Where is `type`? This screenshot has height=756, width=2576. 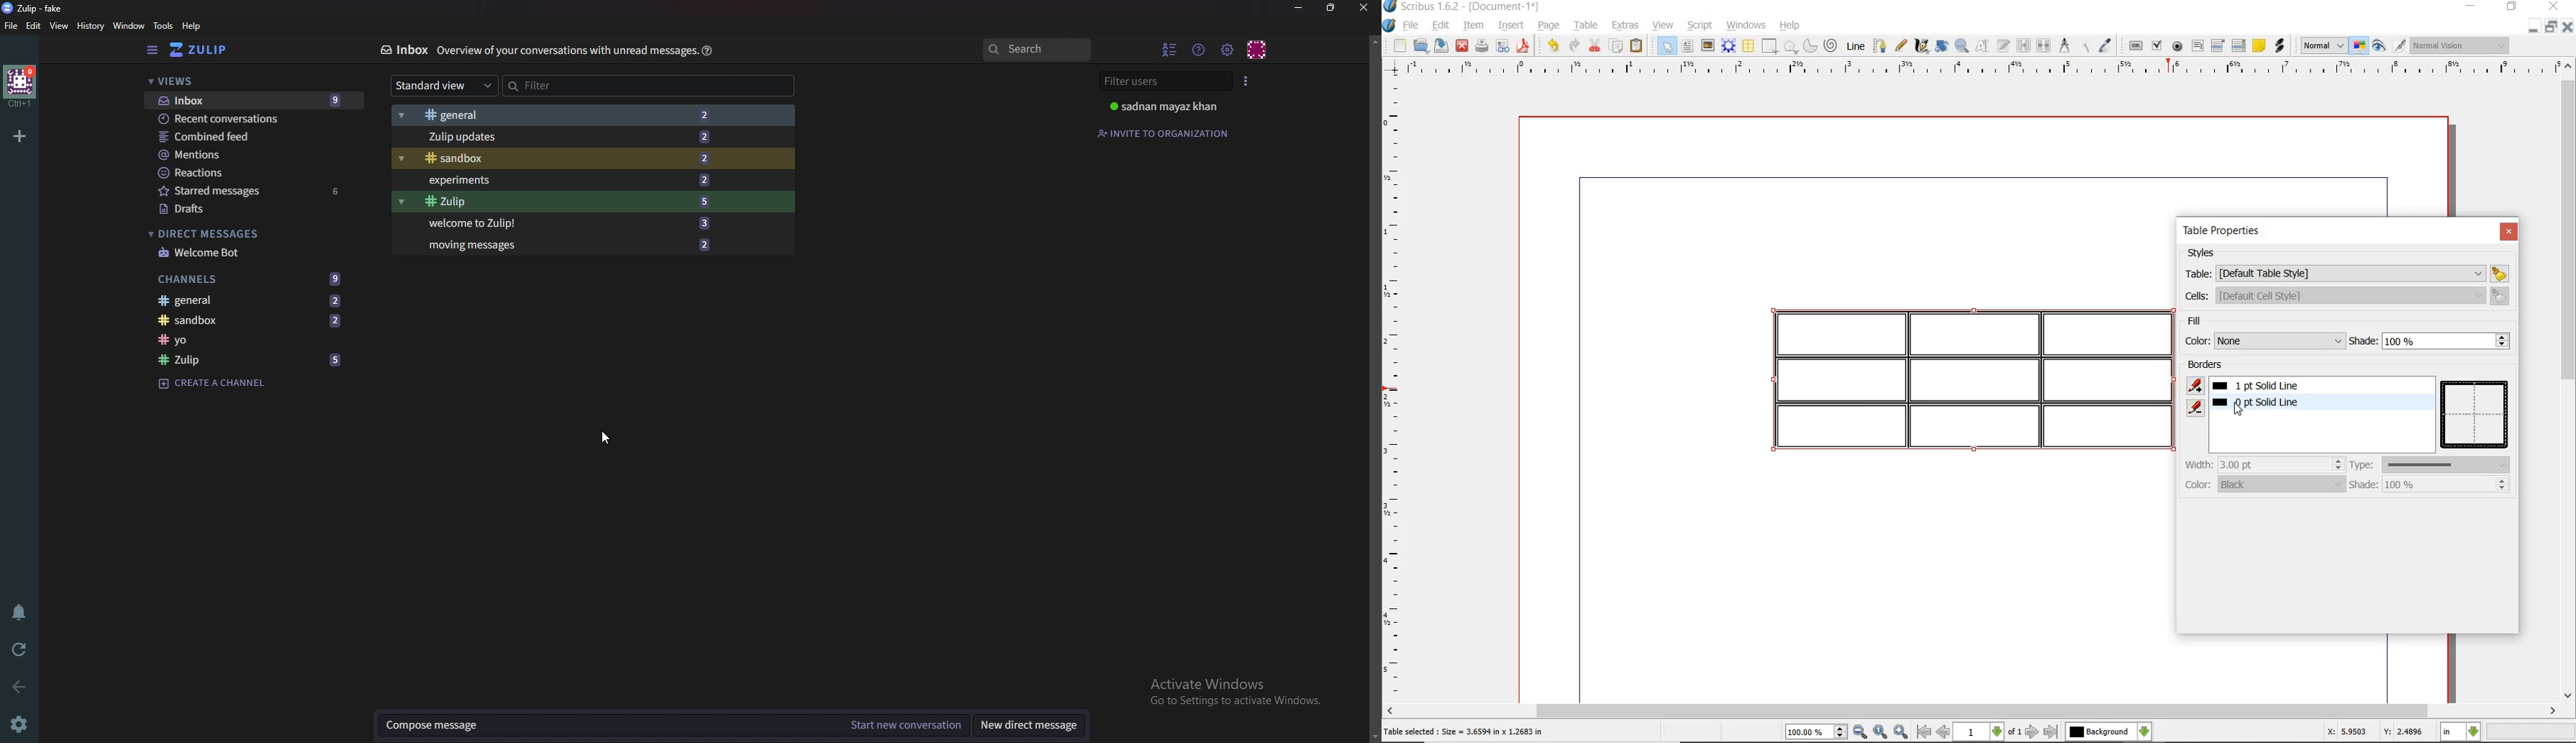
type is located at coordinates (2433, 464).